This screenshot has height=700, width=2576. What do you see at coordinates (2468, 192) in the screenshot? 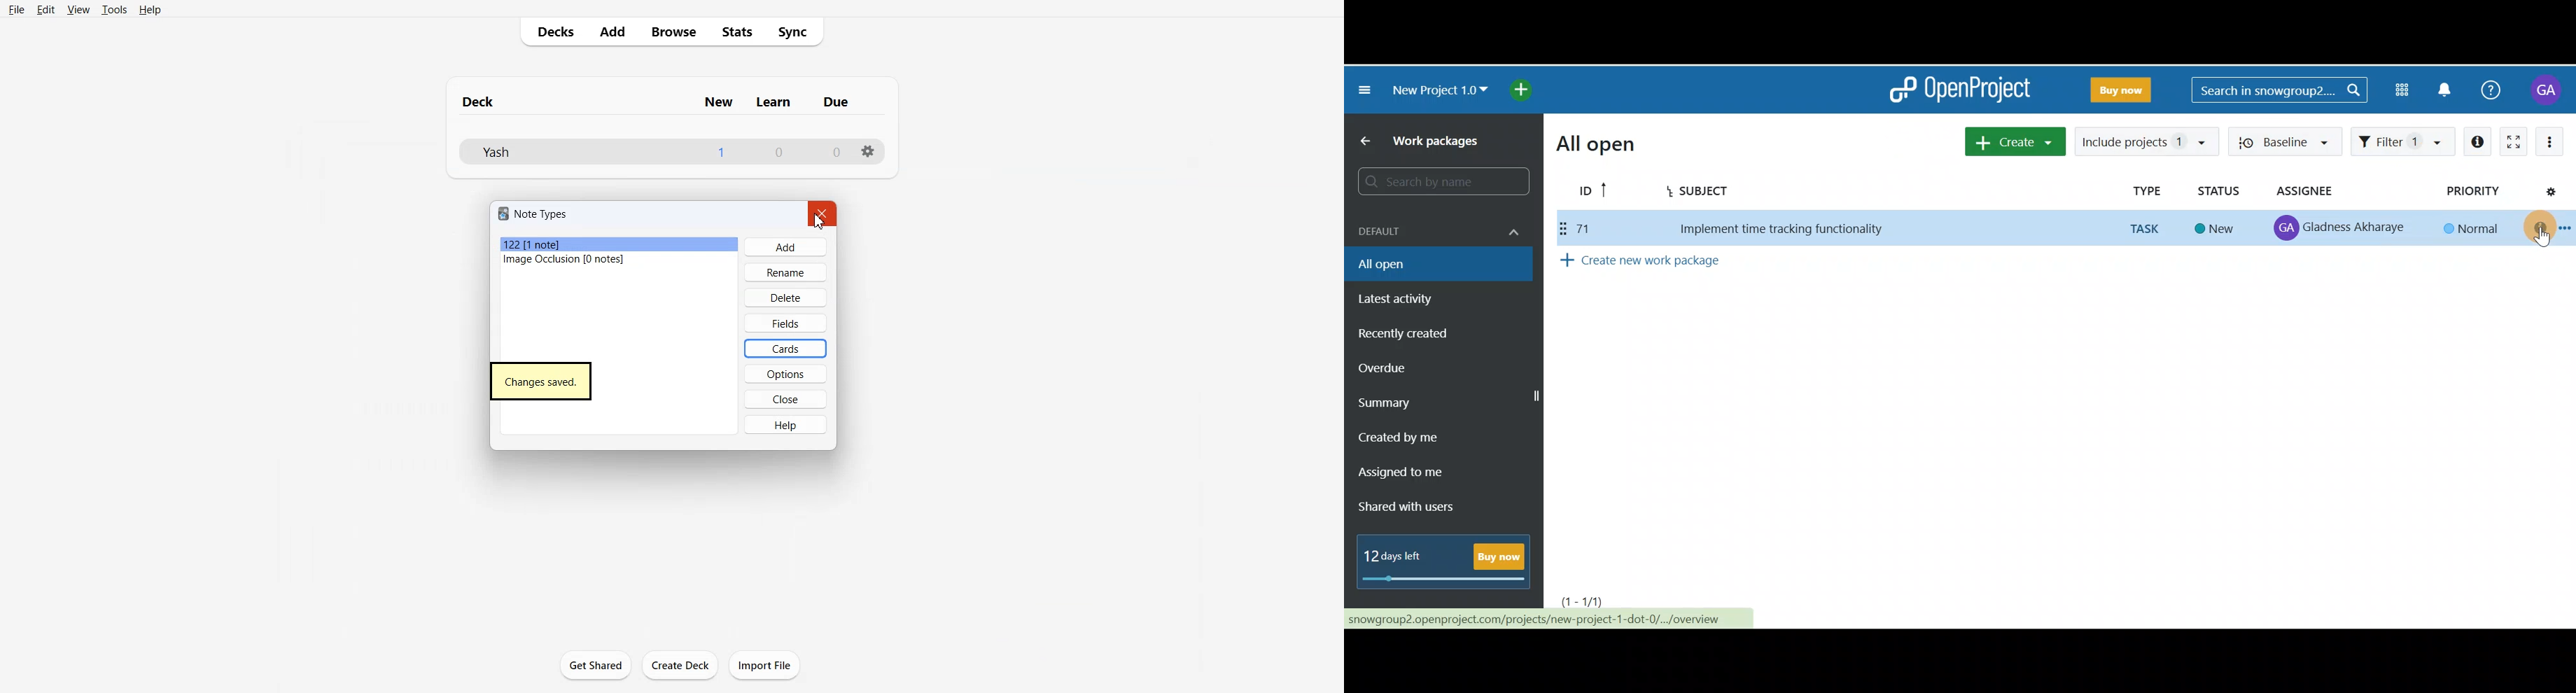
I see `Priority` at bounding box center [2468, 192].